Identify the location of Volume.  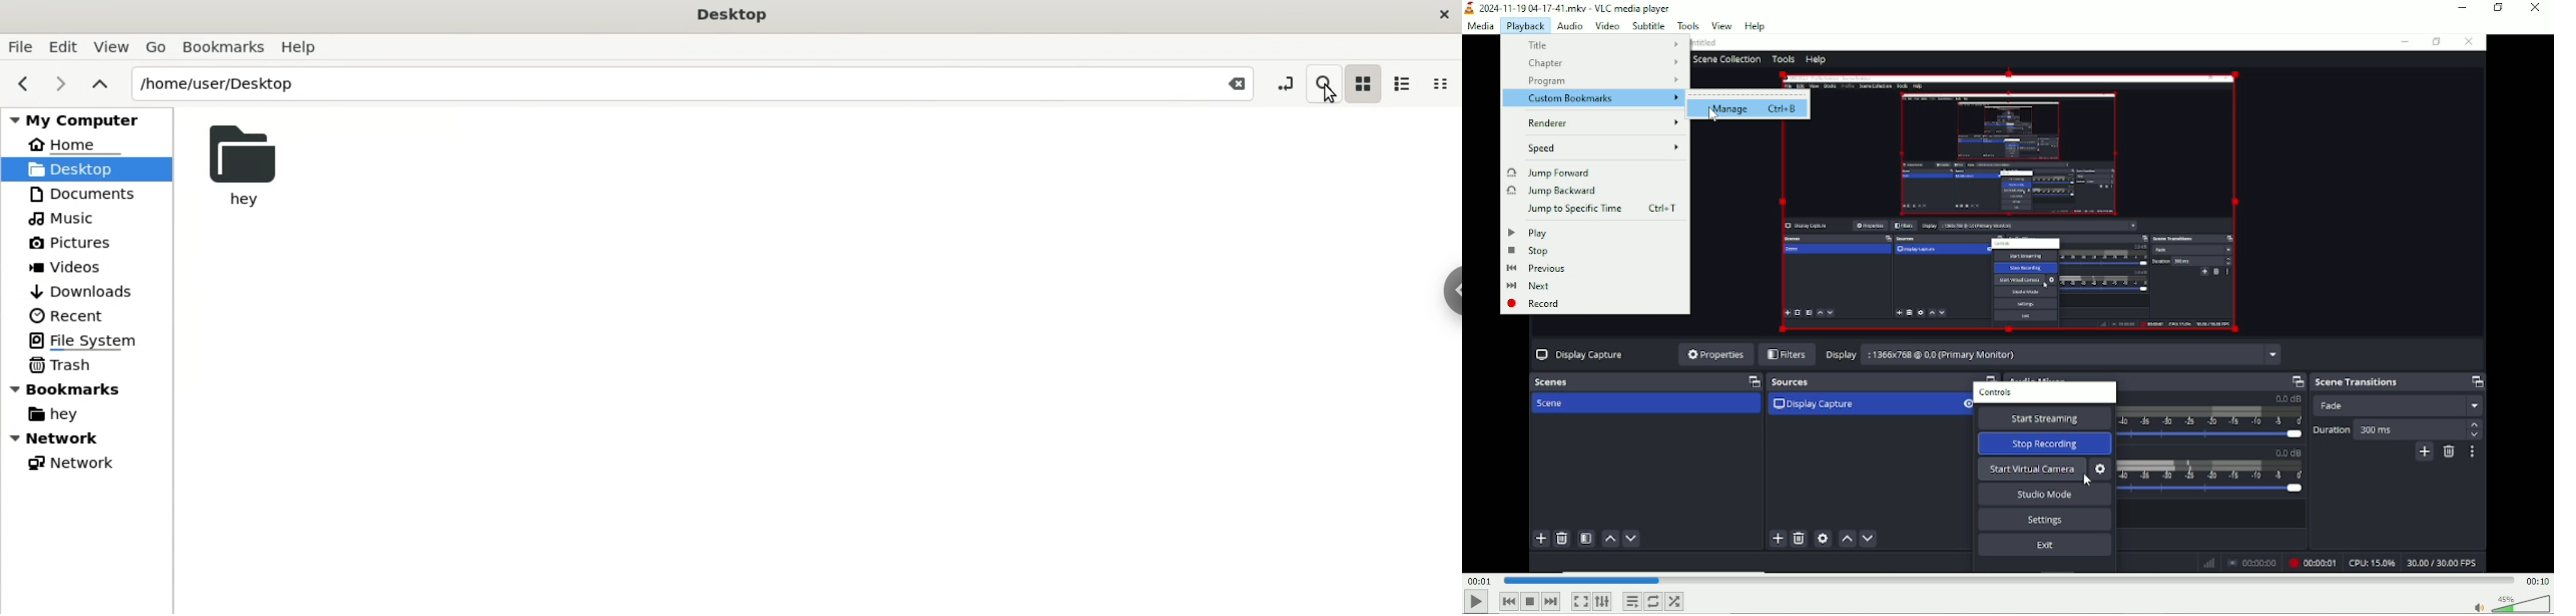
(2510, 602).